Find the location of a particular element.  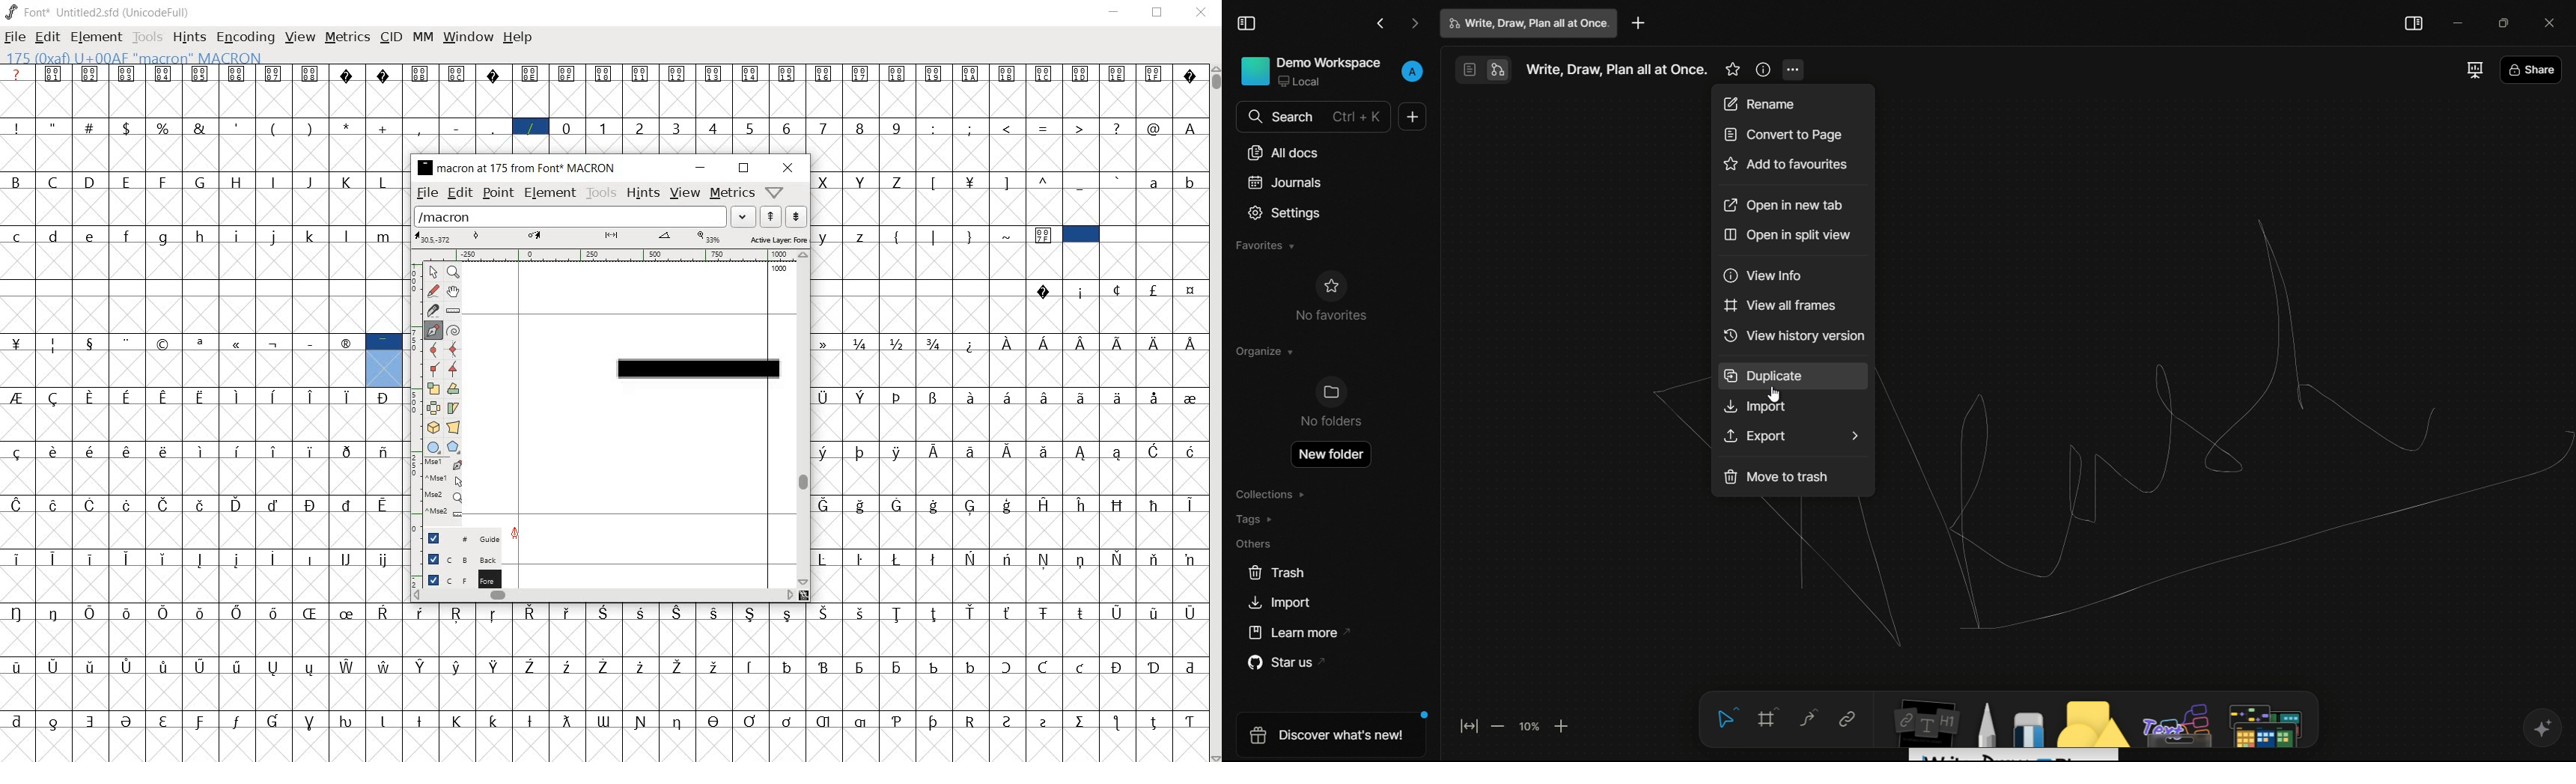

search bar is located at coordinates (1316, 118).